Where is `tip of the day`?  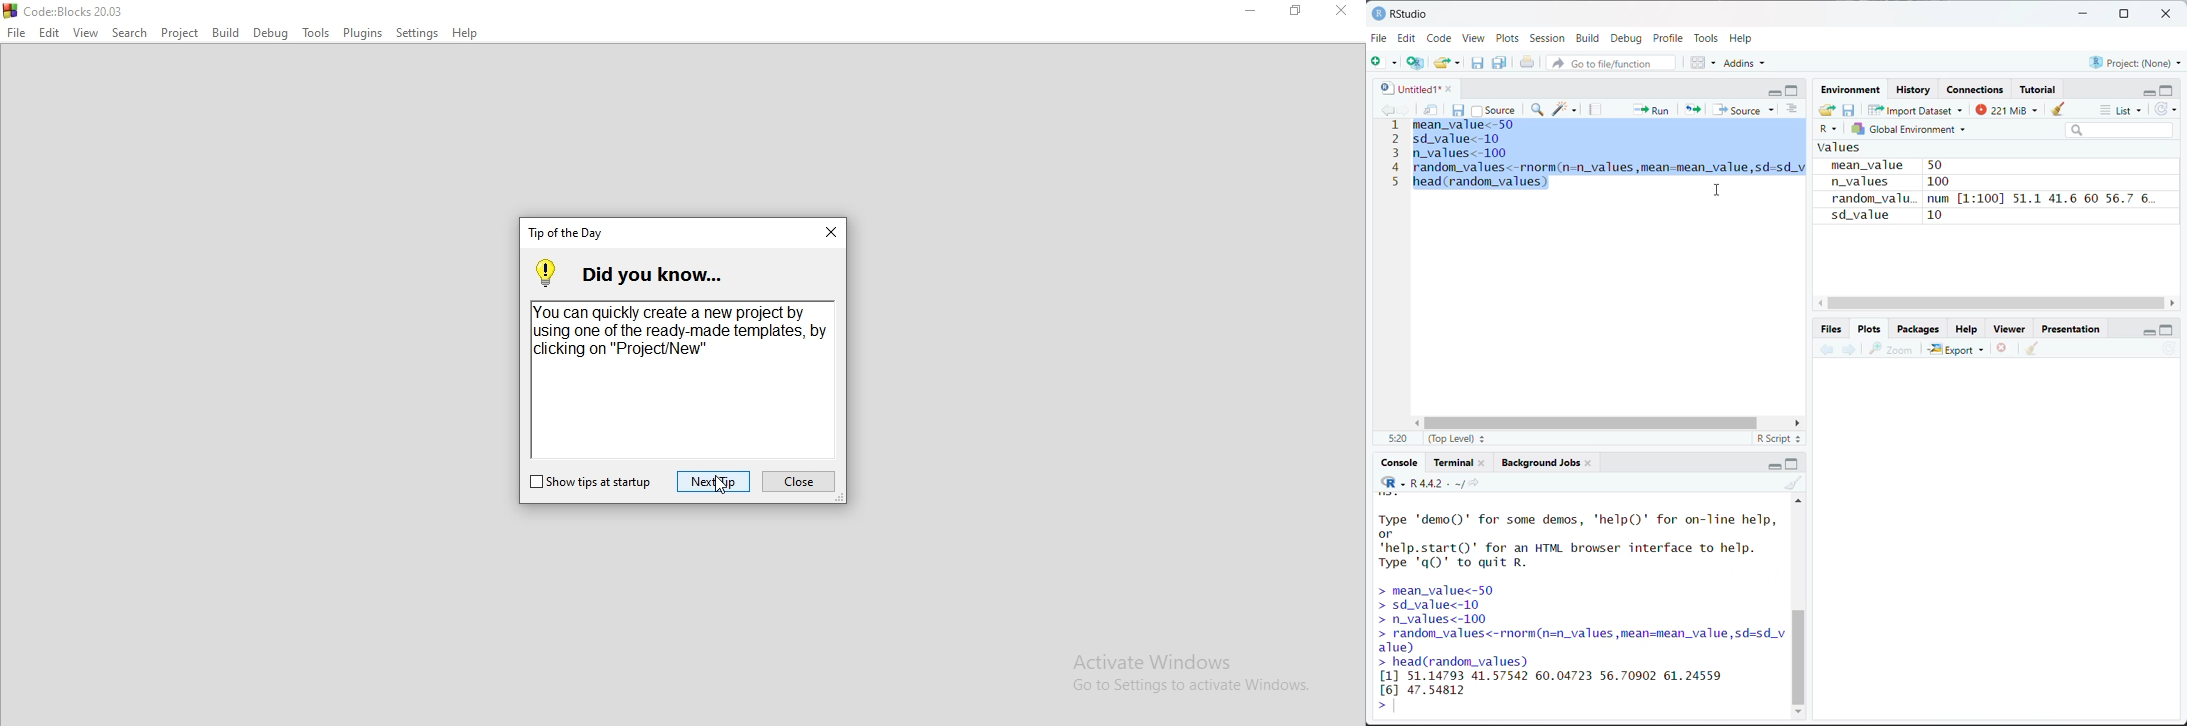 tip of the day is located at coordinates (565, 233).